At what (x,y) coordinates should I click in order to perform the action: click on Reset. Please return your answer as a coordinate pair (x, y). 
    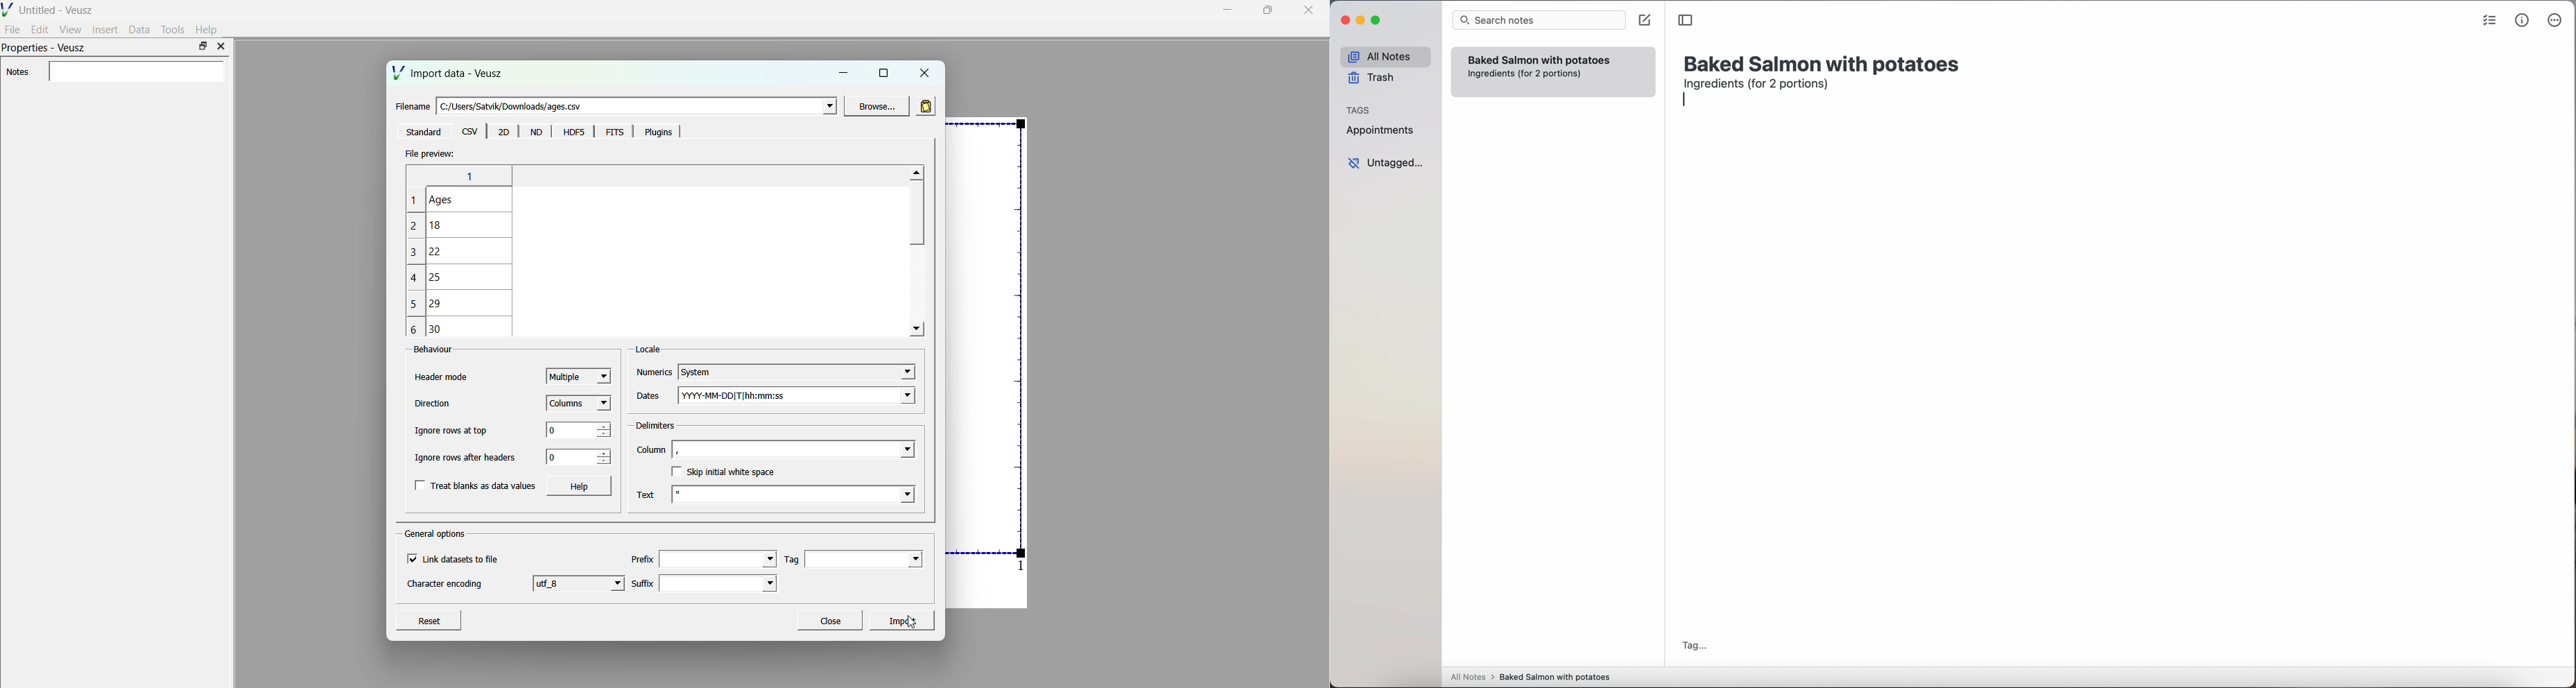
    Looking at the image, I should click on (429, 619).